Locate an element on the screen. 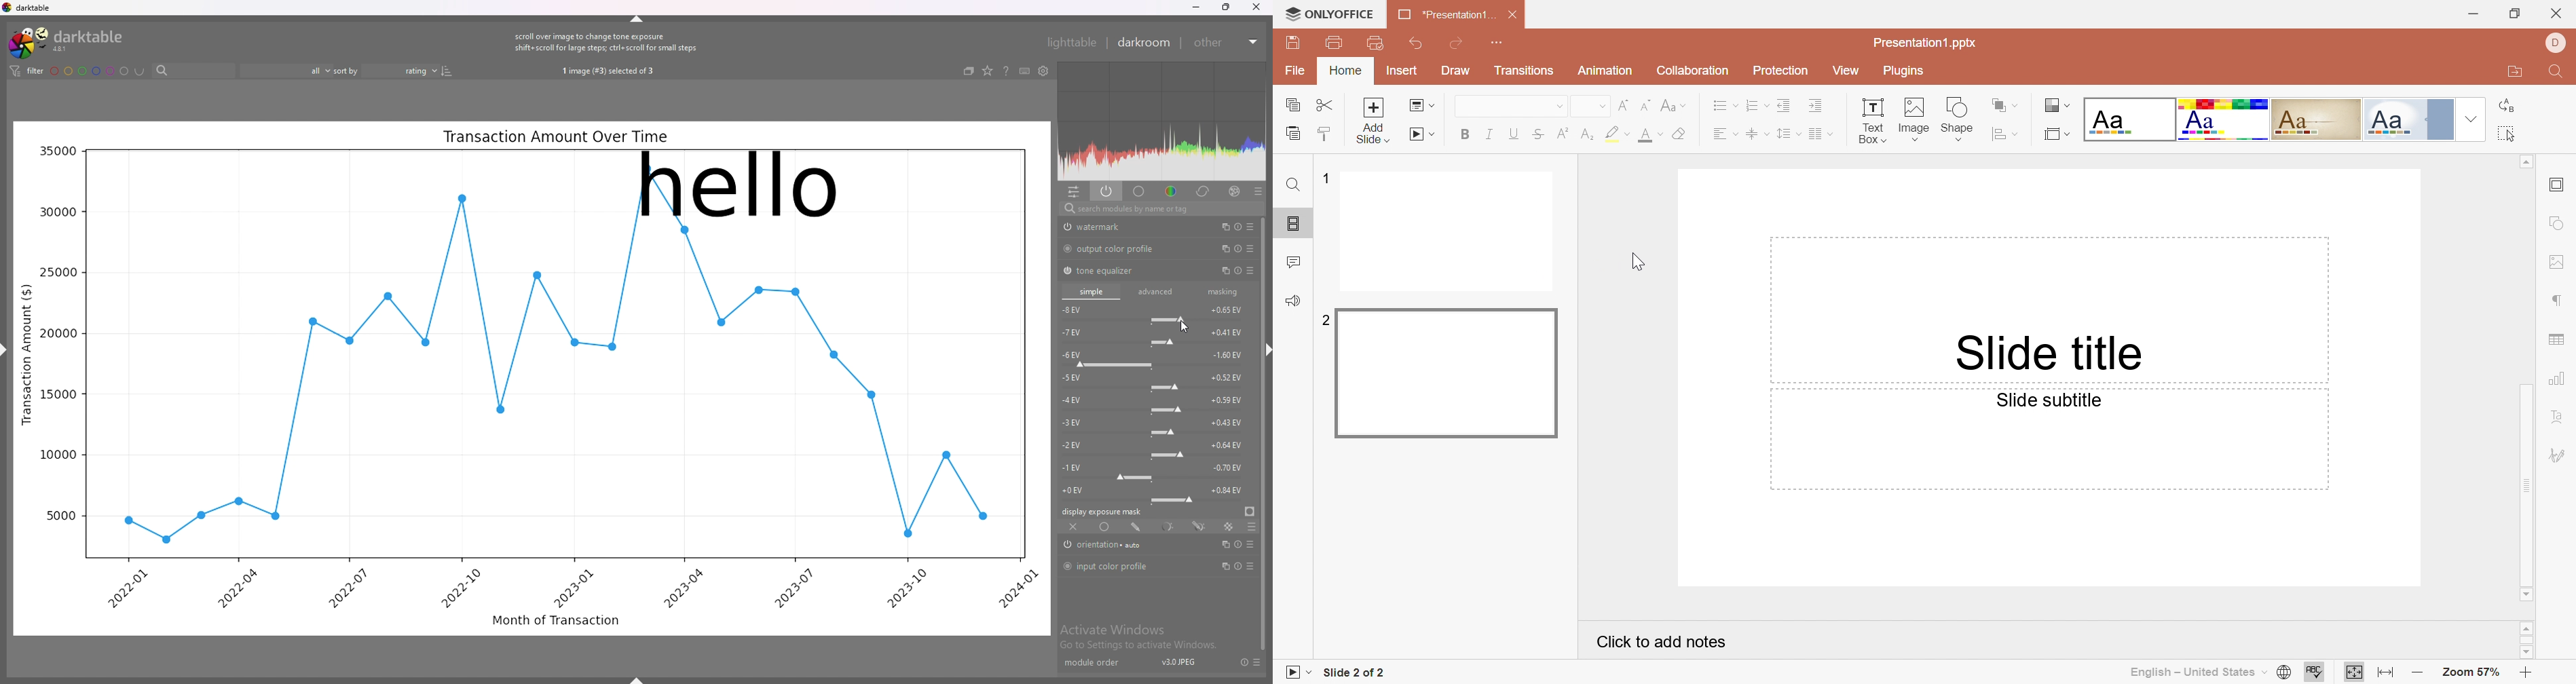  Customize Quick Access Toolbar is located at coordinates (1496, 43).